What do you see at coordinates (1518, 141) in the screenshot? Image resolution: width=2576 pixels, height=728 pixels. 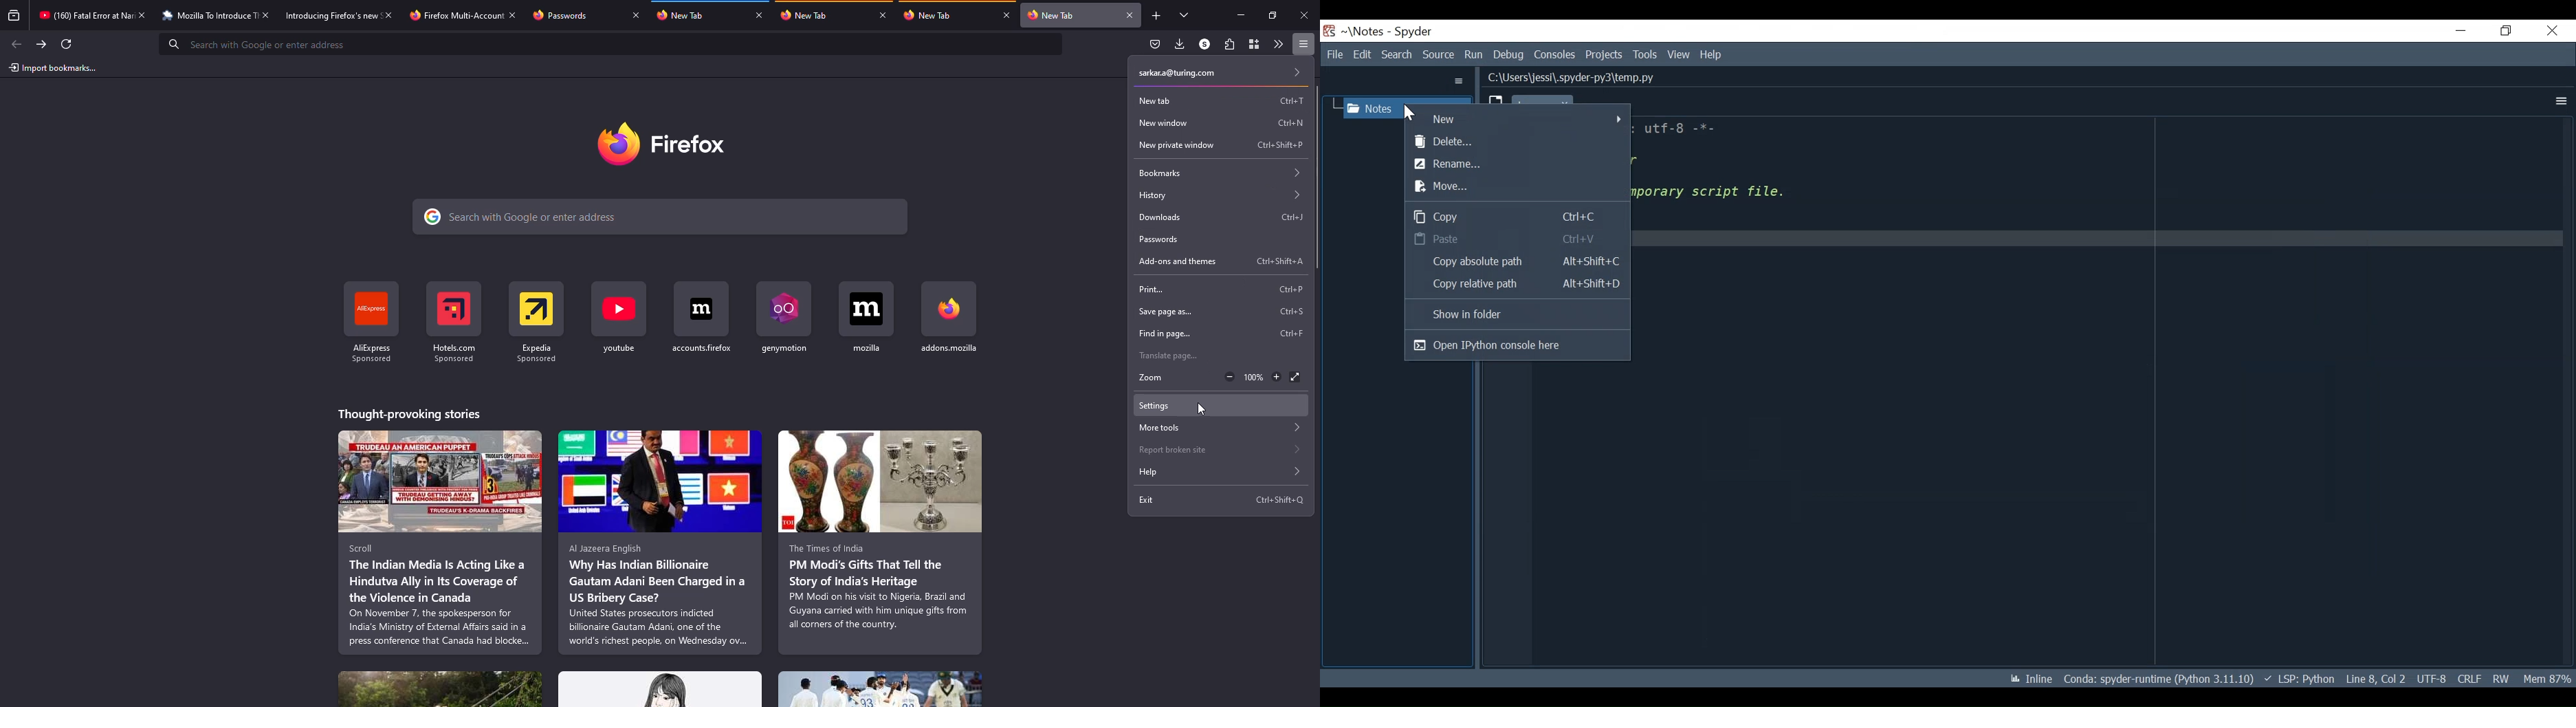 I see `Delete` at bounding box center [1518, 141].